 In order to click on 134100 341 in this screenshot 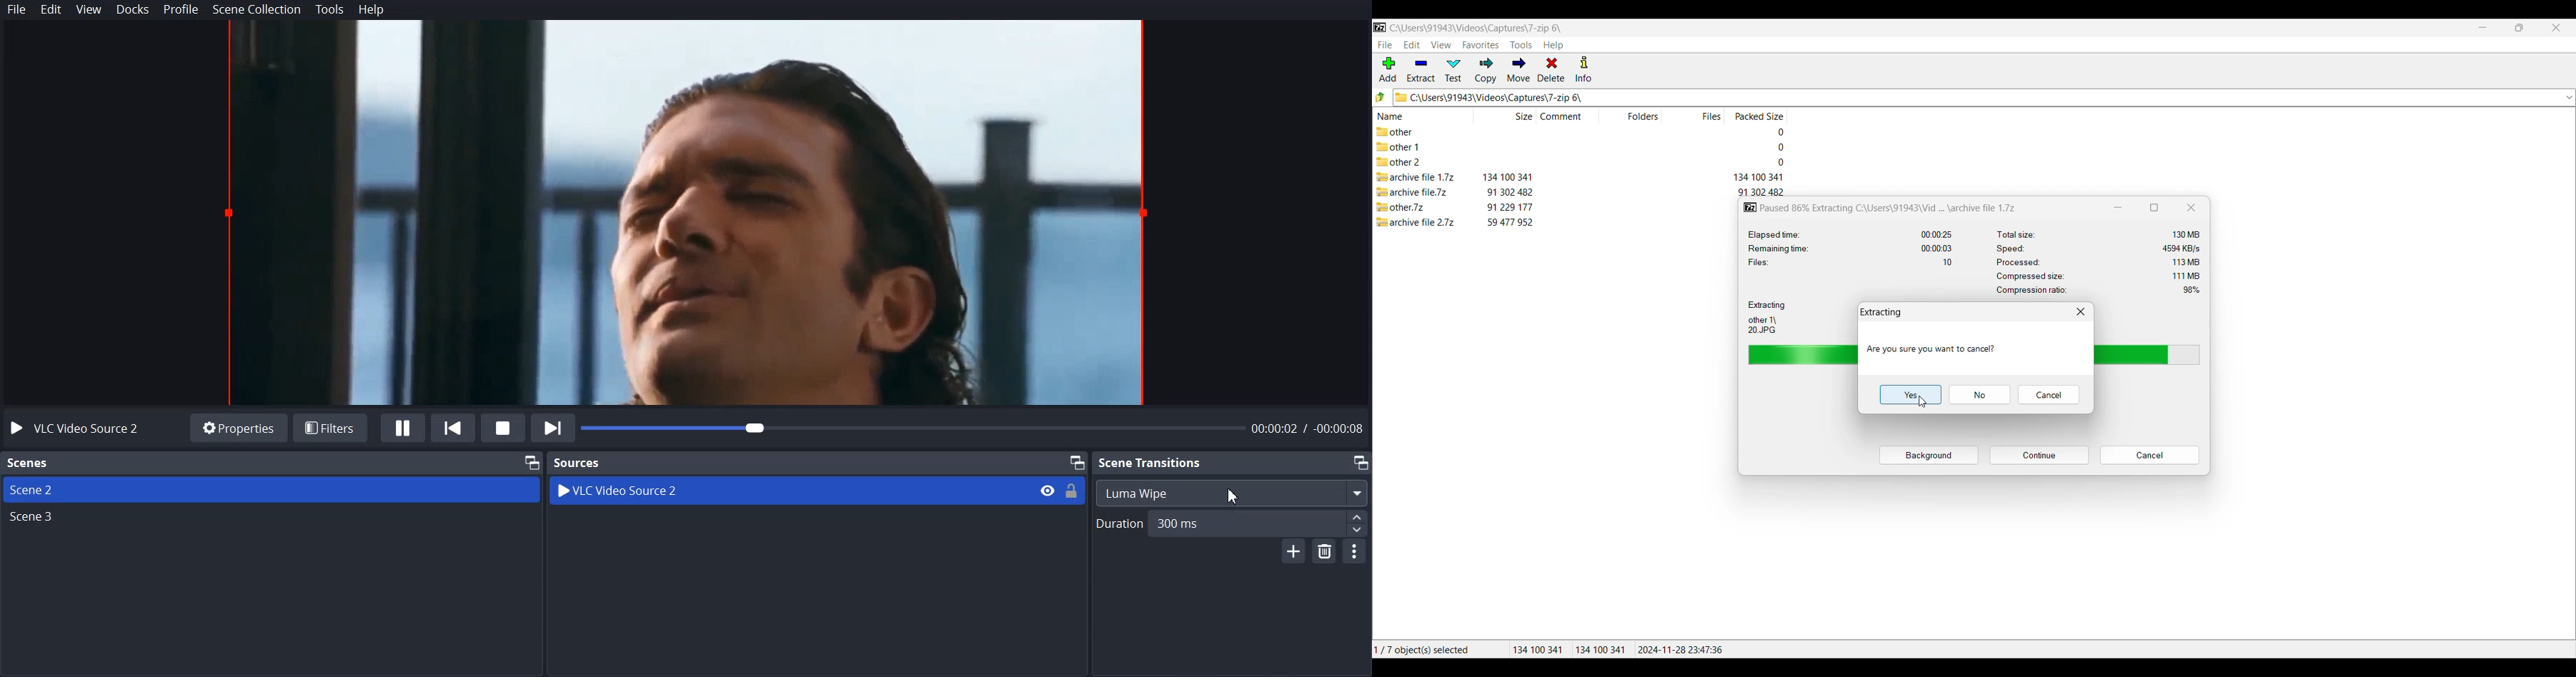, I will do `click(1538, 649)`.